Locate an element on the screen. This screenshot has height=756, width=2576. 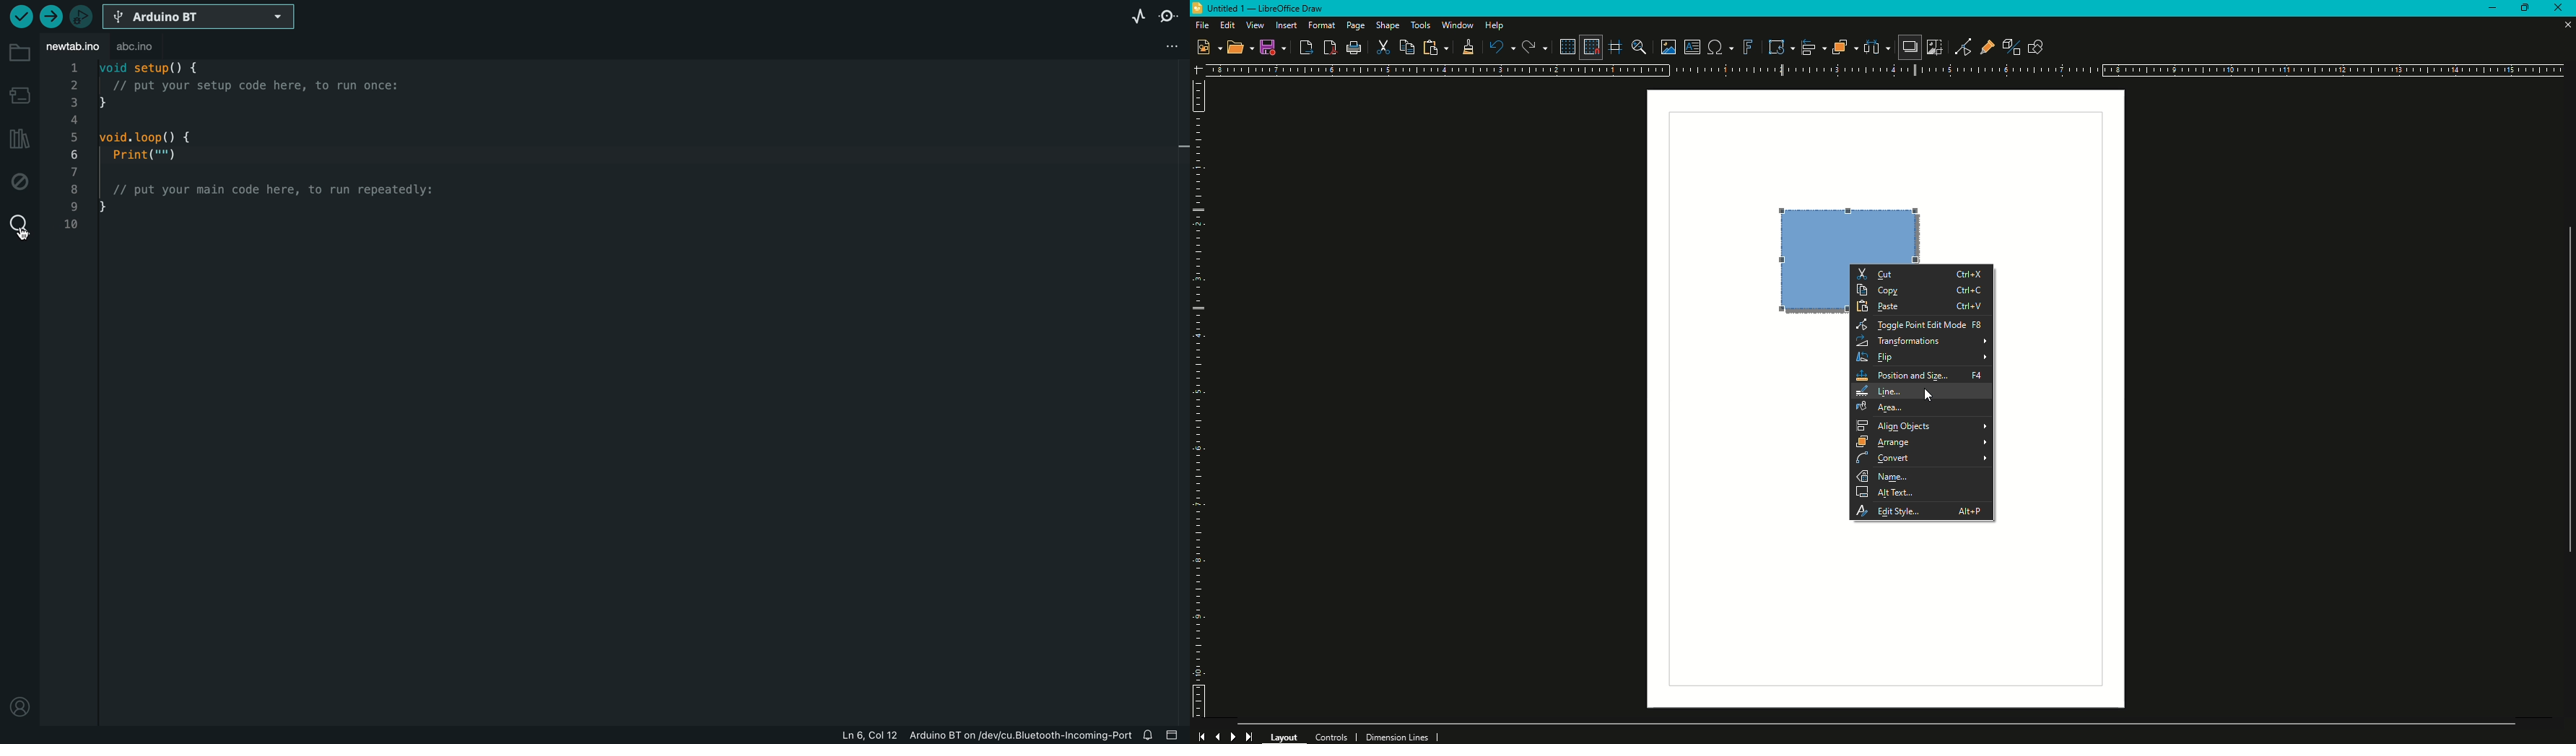
Help is located at coordinates (1496, 25).